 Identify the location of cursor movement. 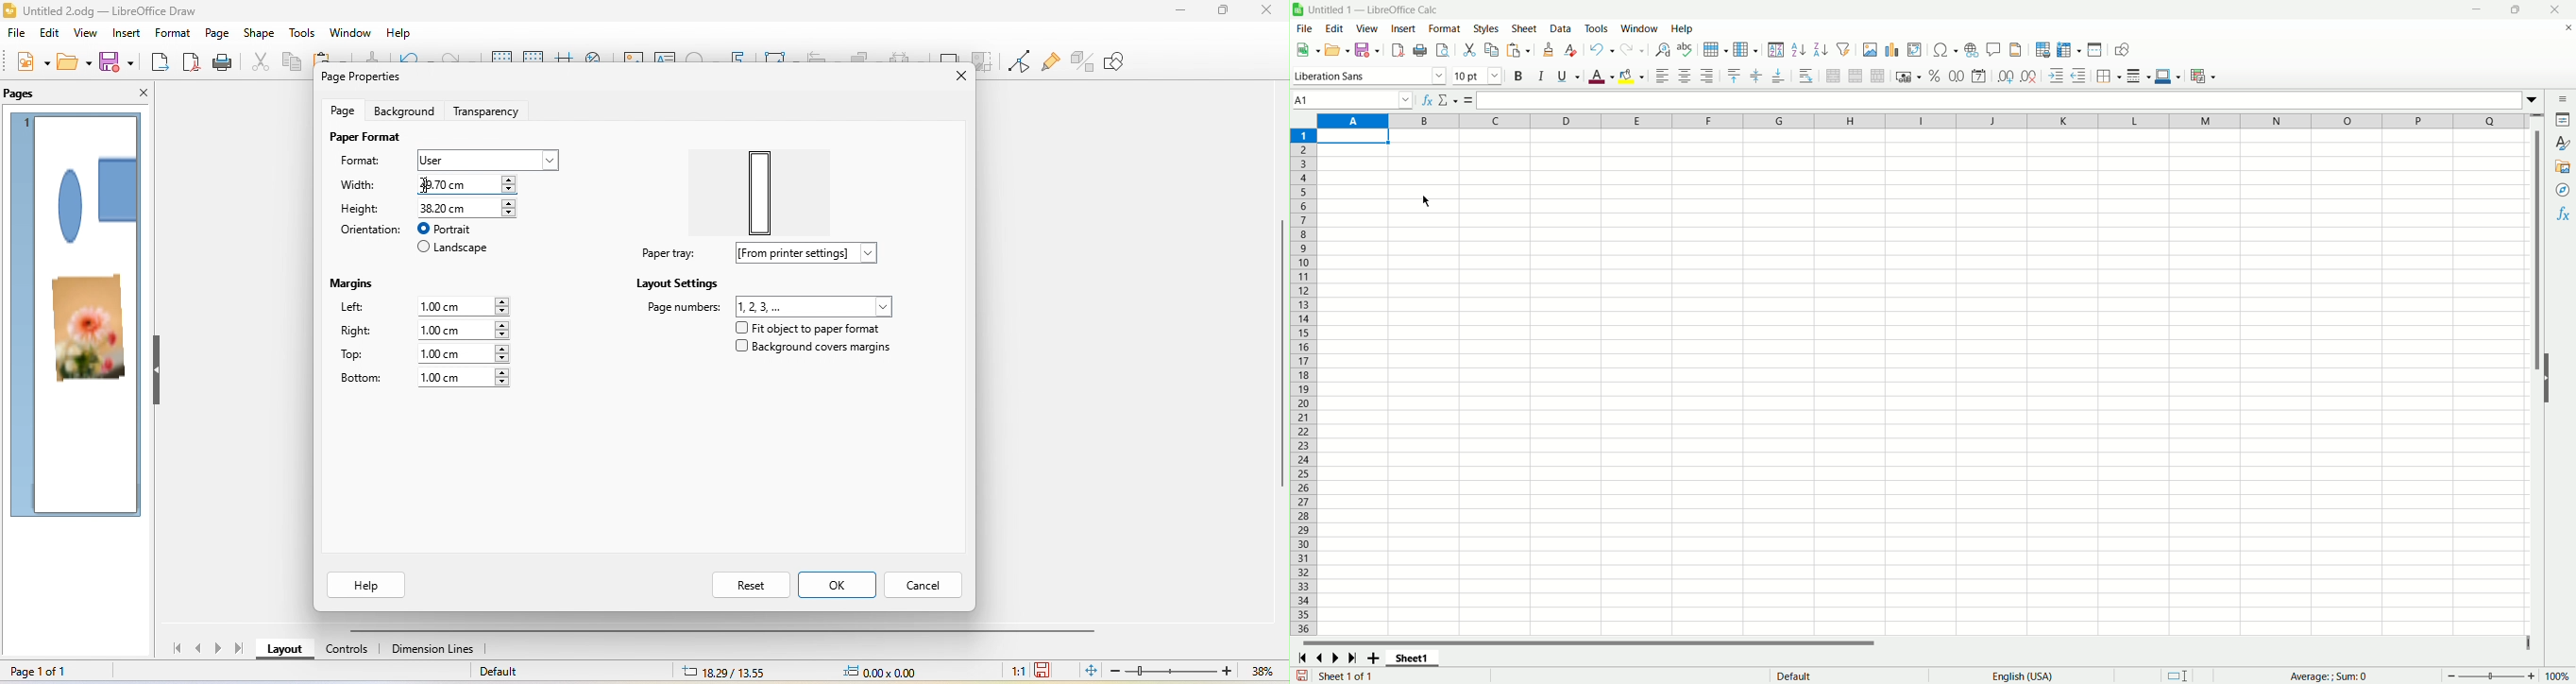
(425, 182).